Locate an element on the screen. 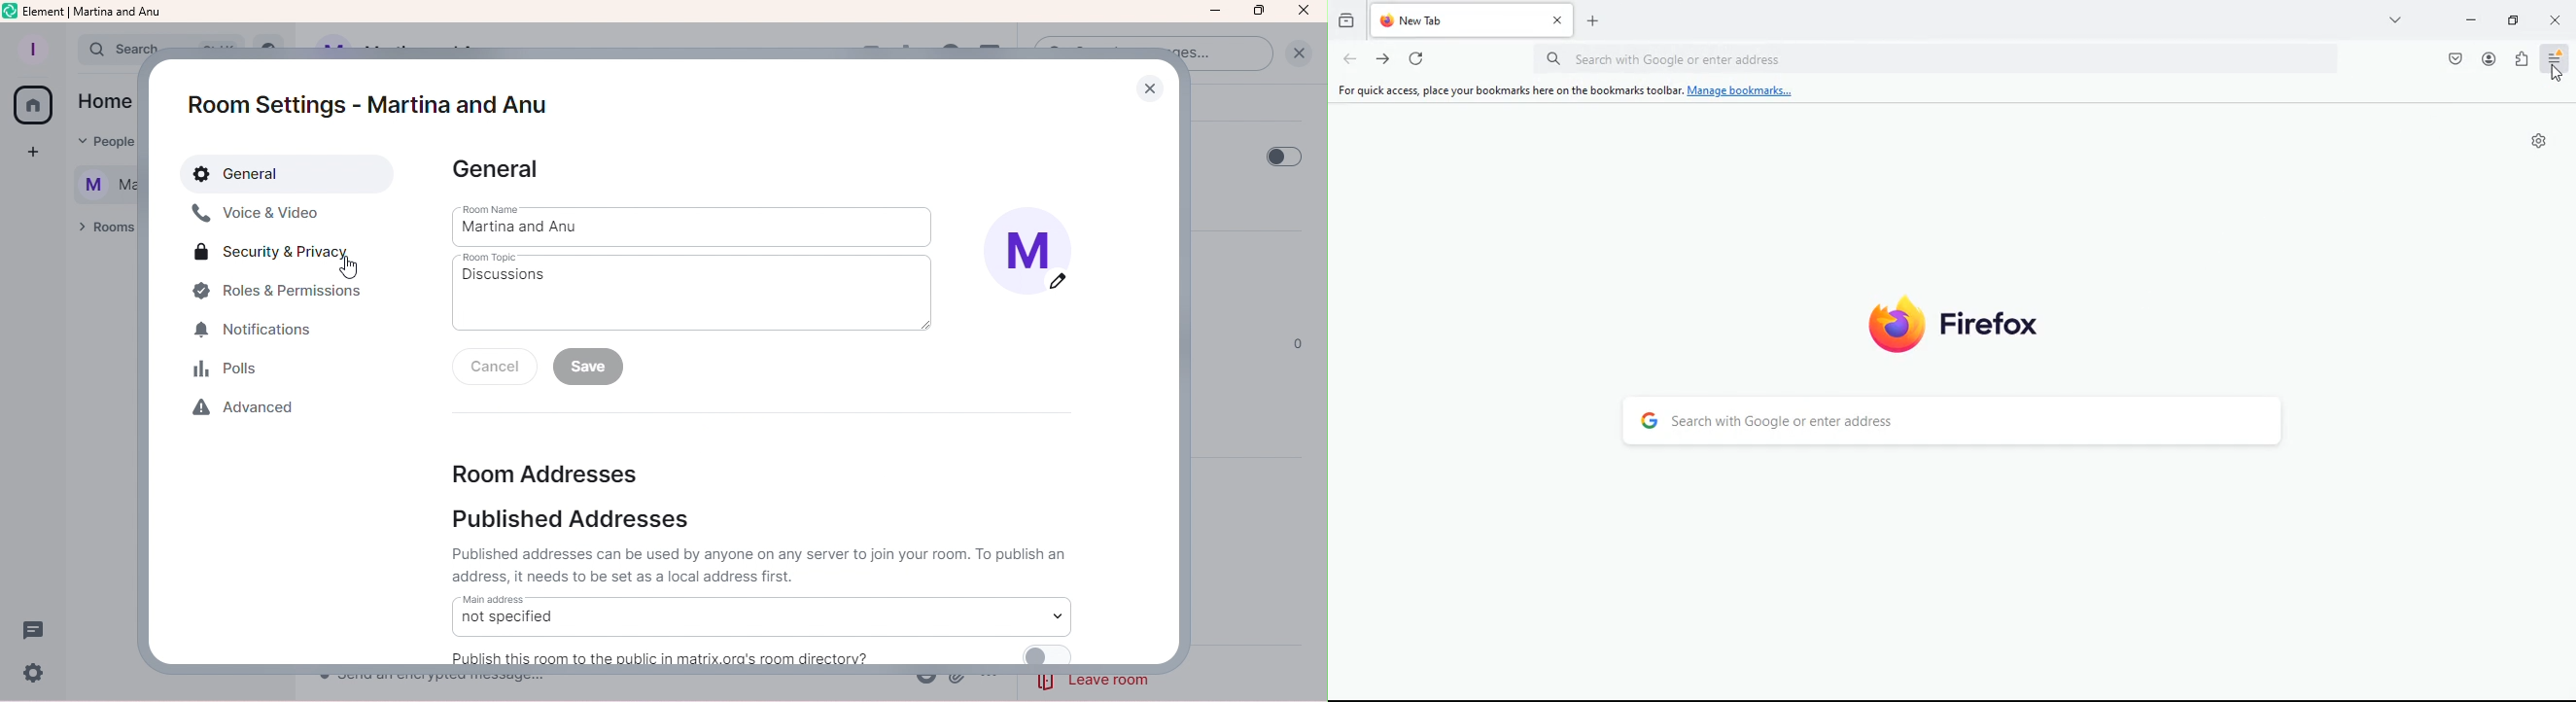 This screenshot has width=2576, height=728. Polls is located at coordinates (236, 370).